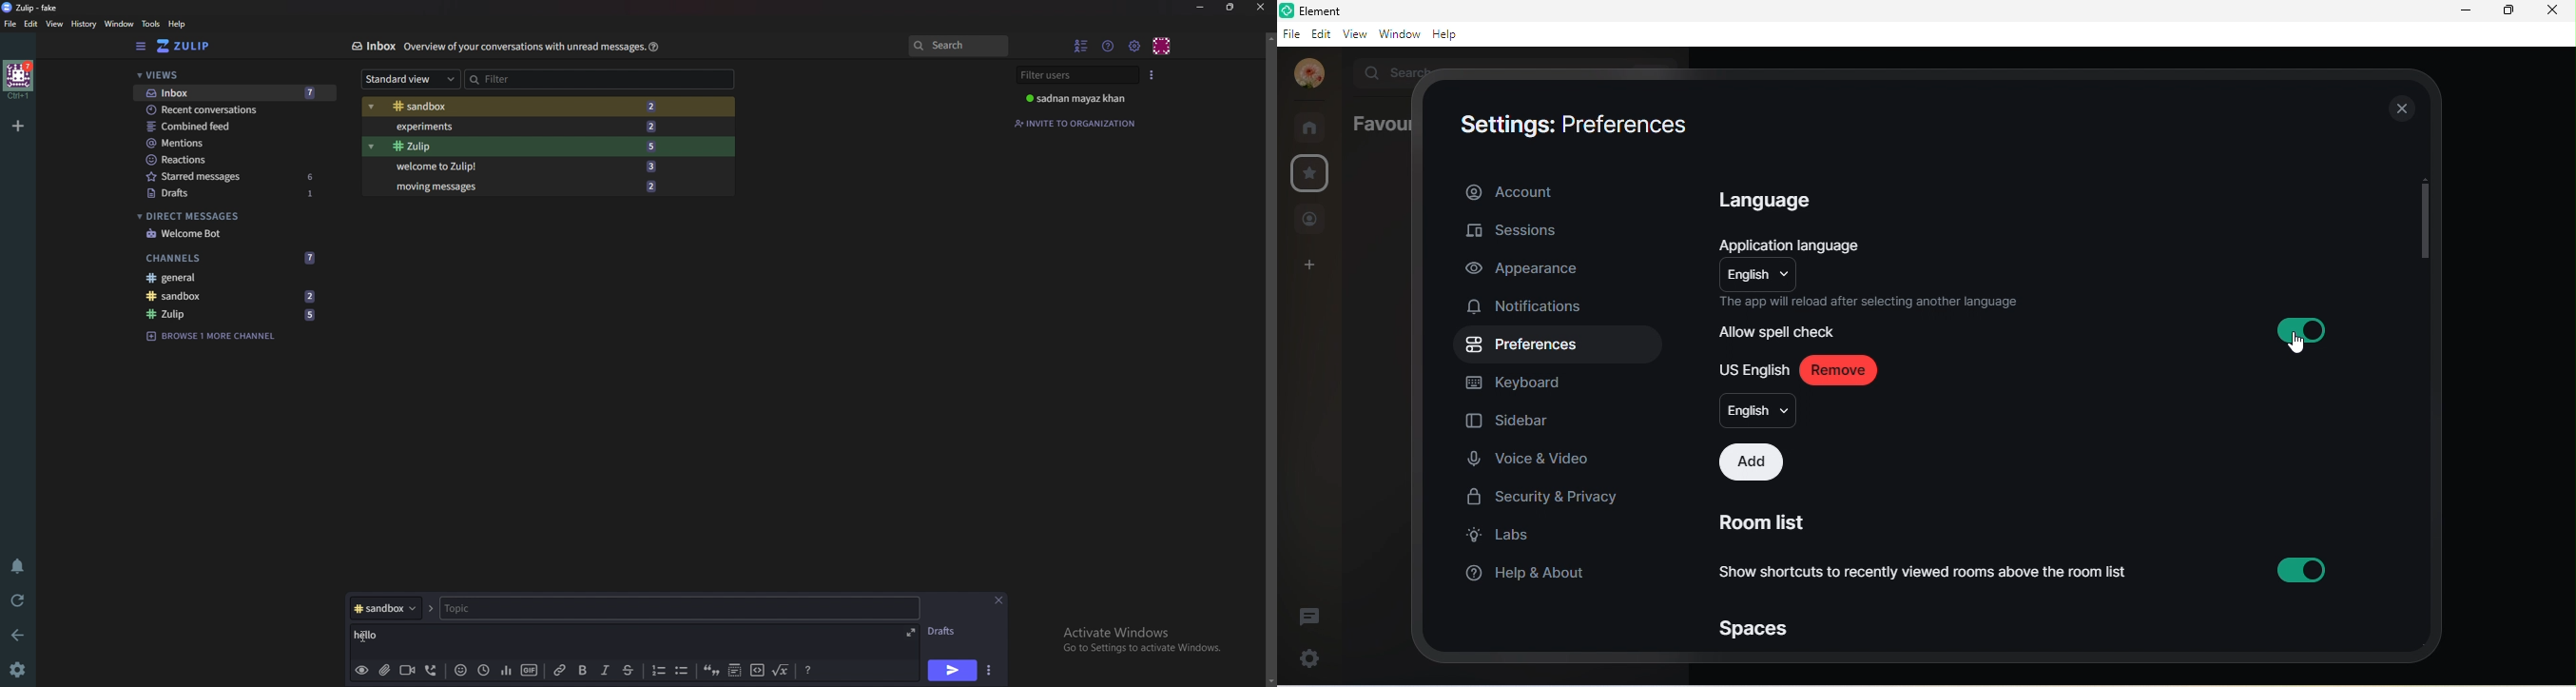 This screenshot has height=700, width=2576. Describe the element at coordinates (236, 296) in the screenshot. I see `sandbox` at that location.